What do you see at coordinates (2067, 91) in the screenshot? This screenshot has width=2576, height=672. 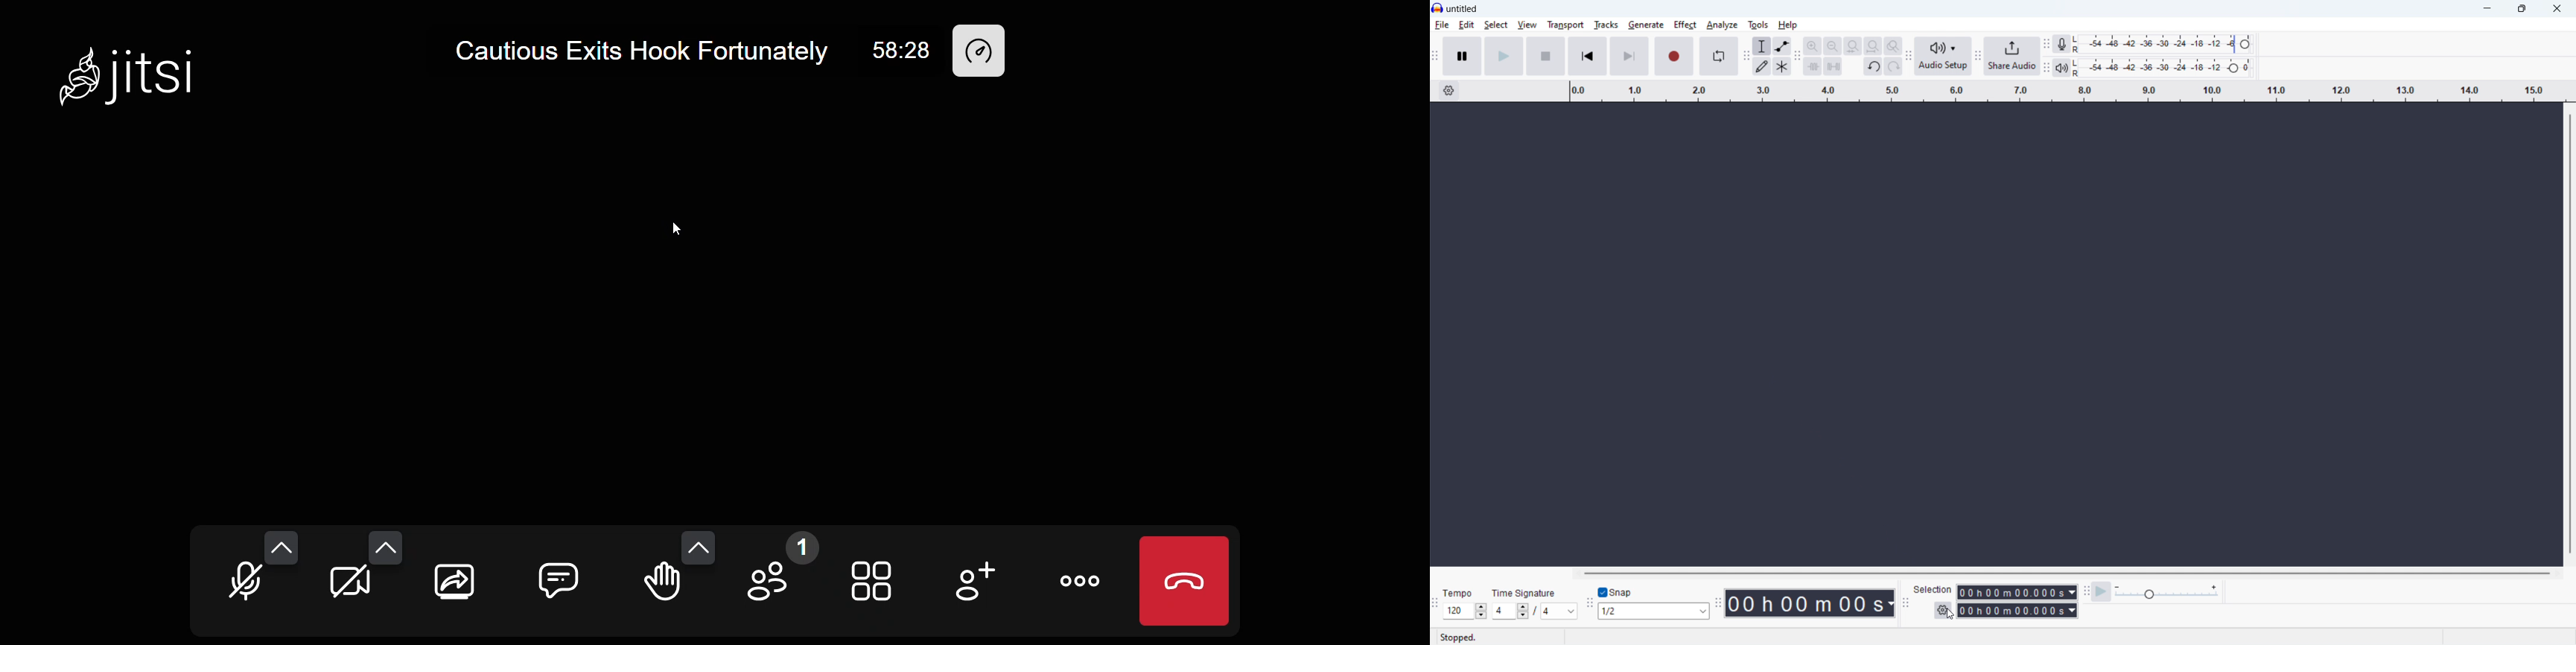 I see `timeline` at bounding box center [2067, 91].